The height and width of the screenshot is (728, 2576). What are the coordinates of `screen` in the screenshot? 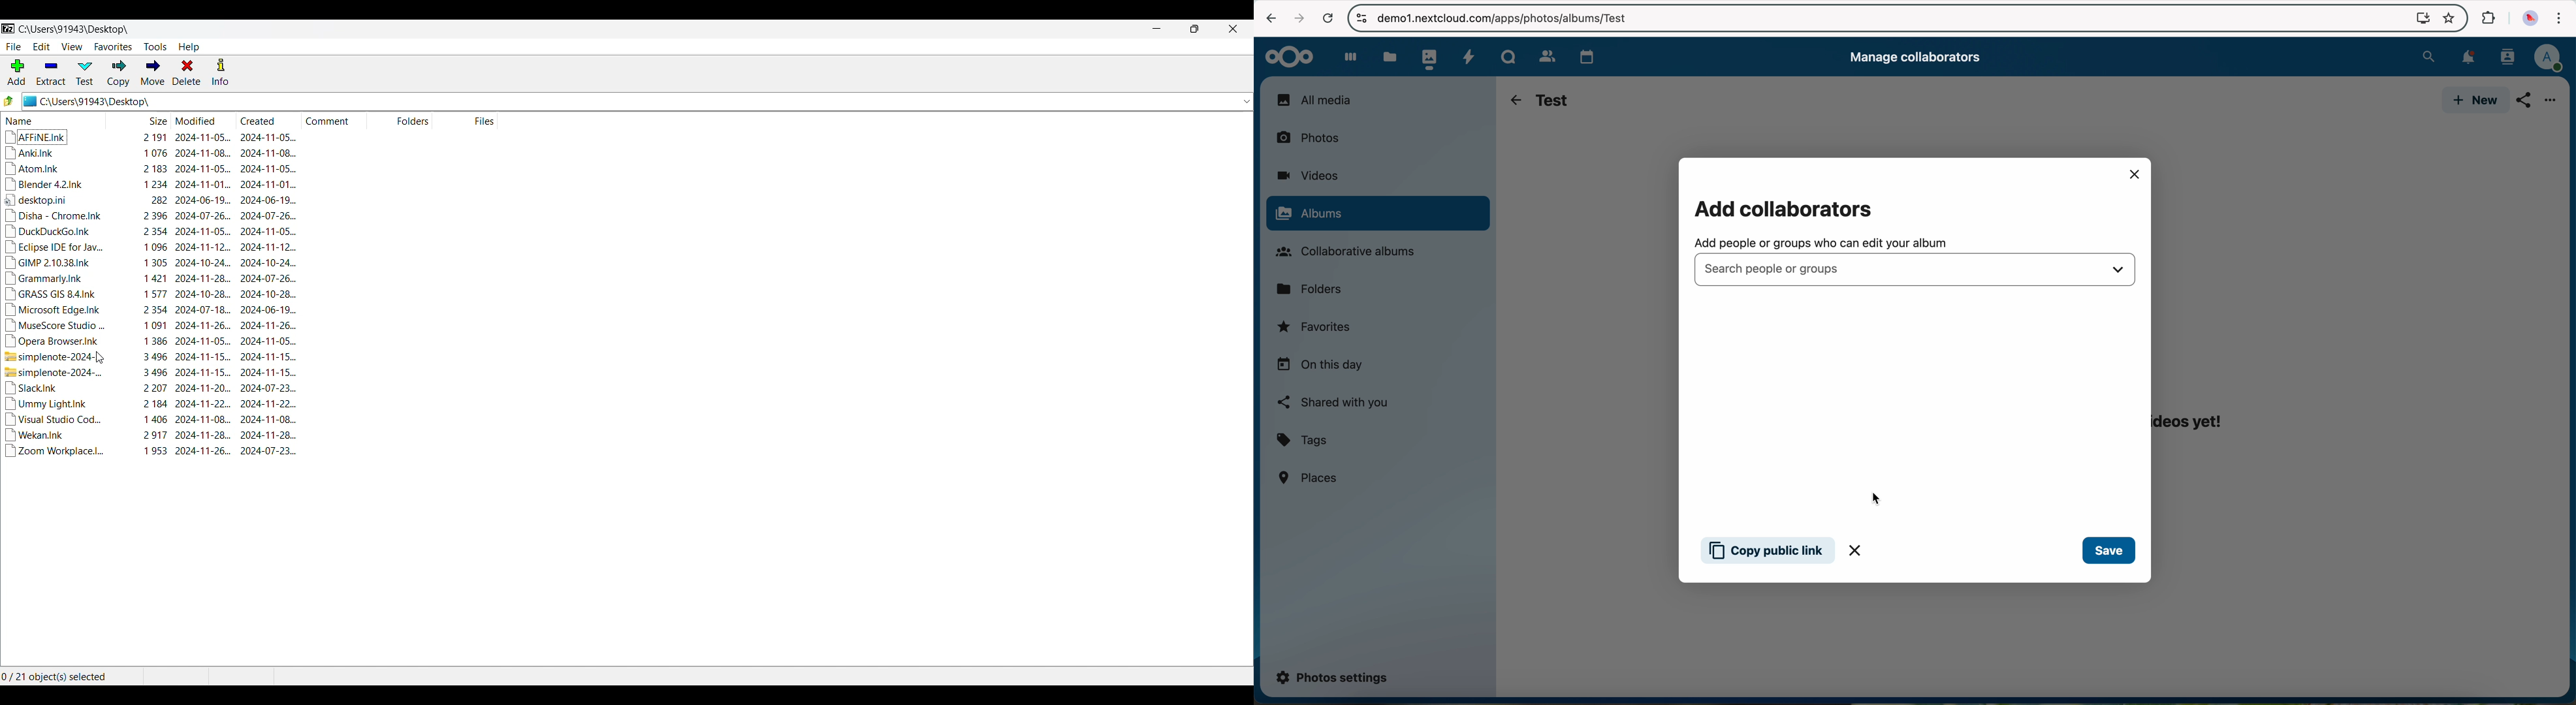 It's located at (2418, 18).